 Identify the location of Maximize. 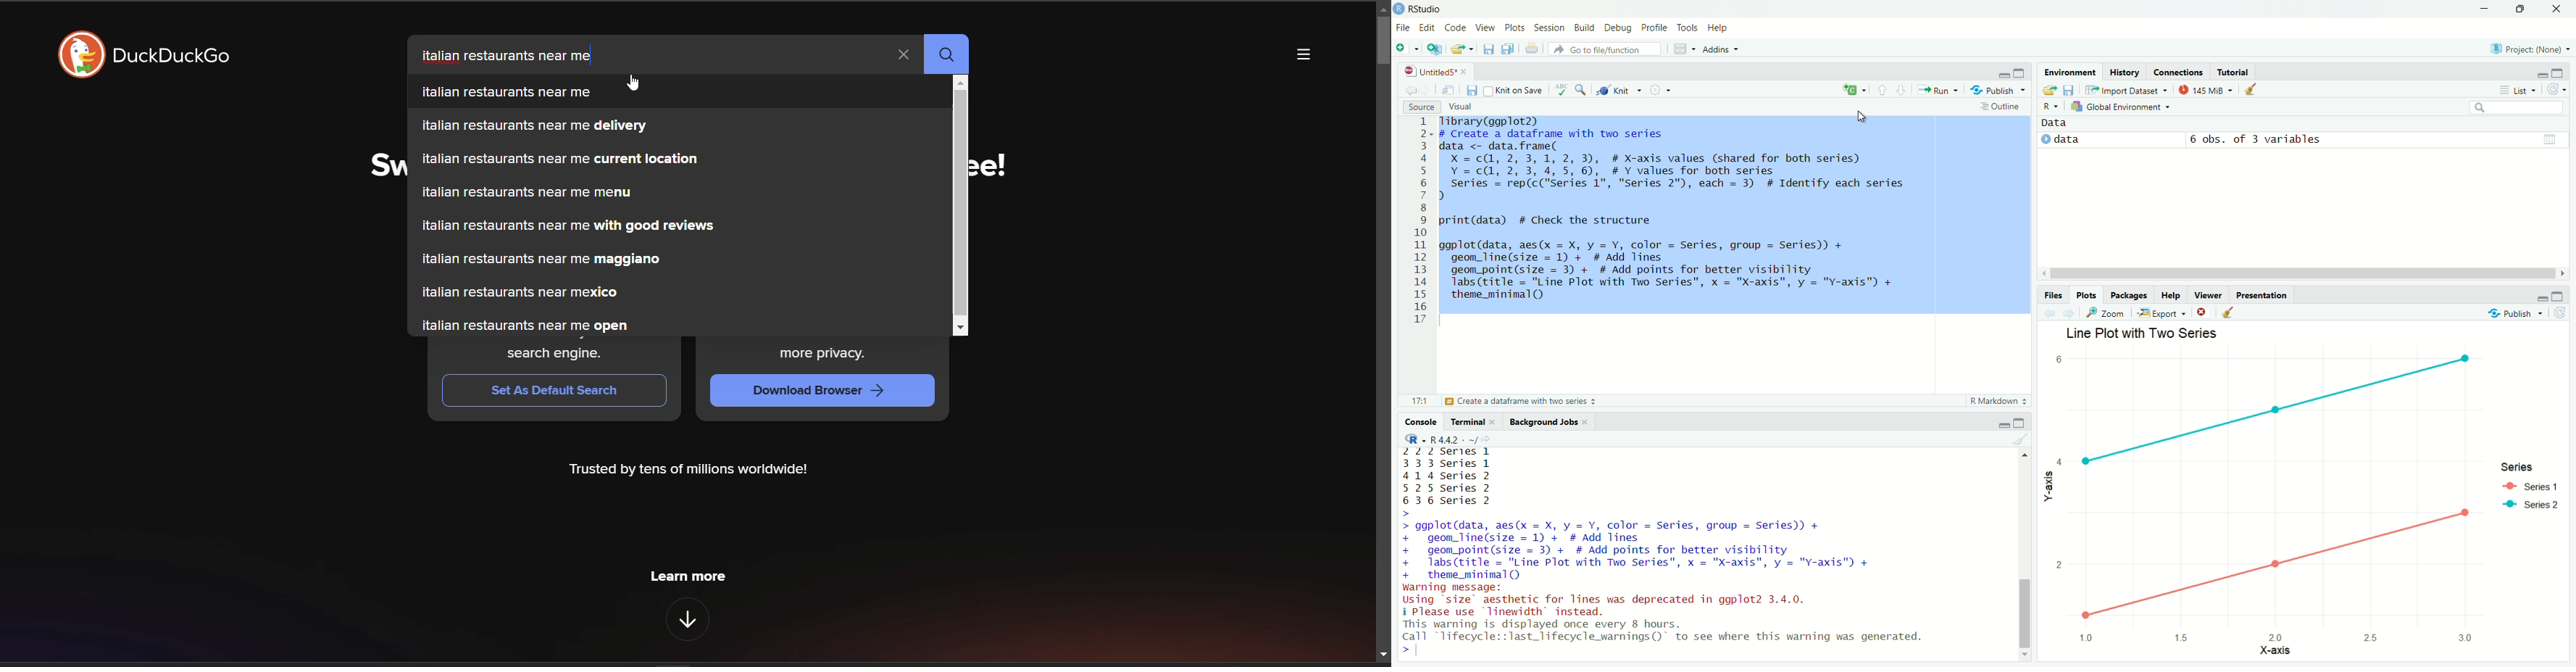
(2560, 73).